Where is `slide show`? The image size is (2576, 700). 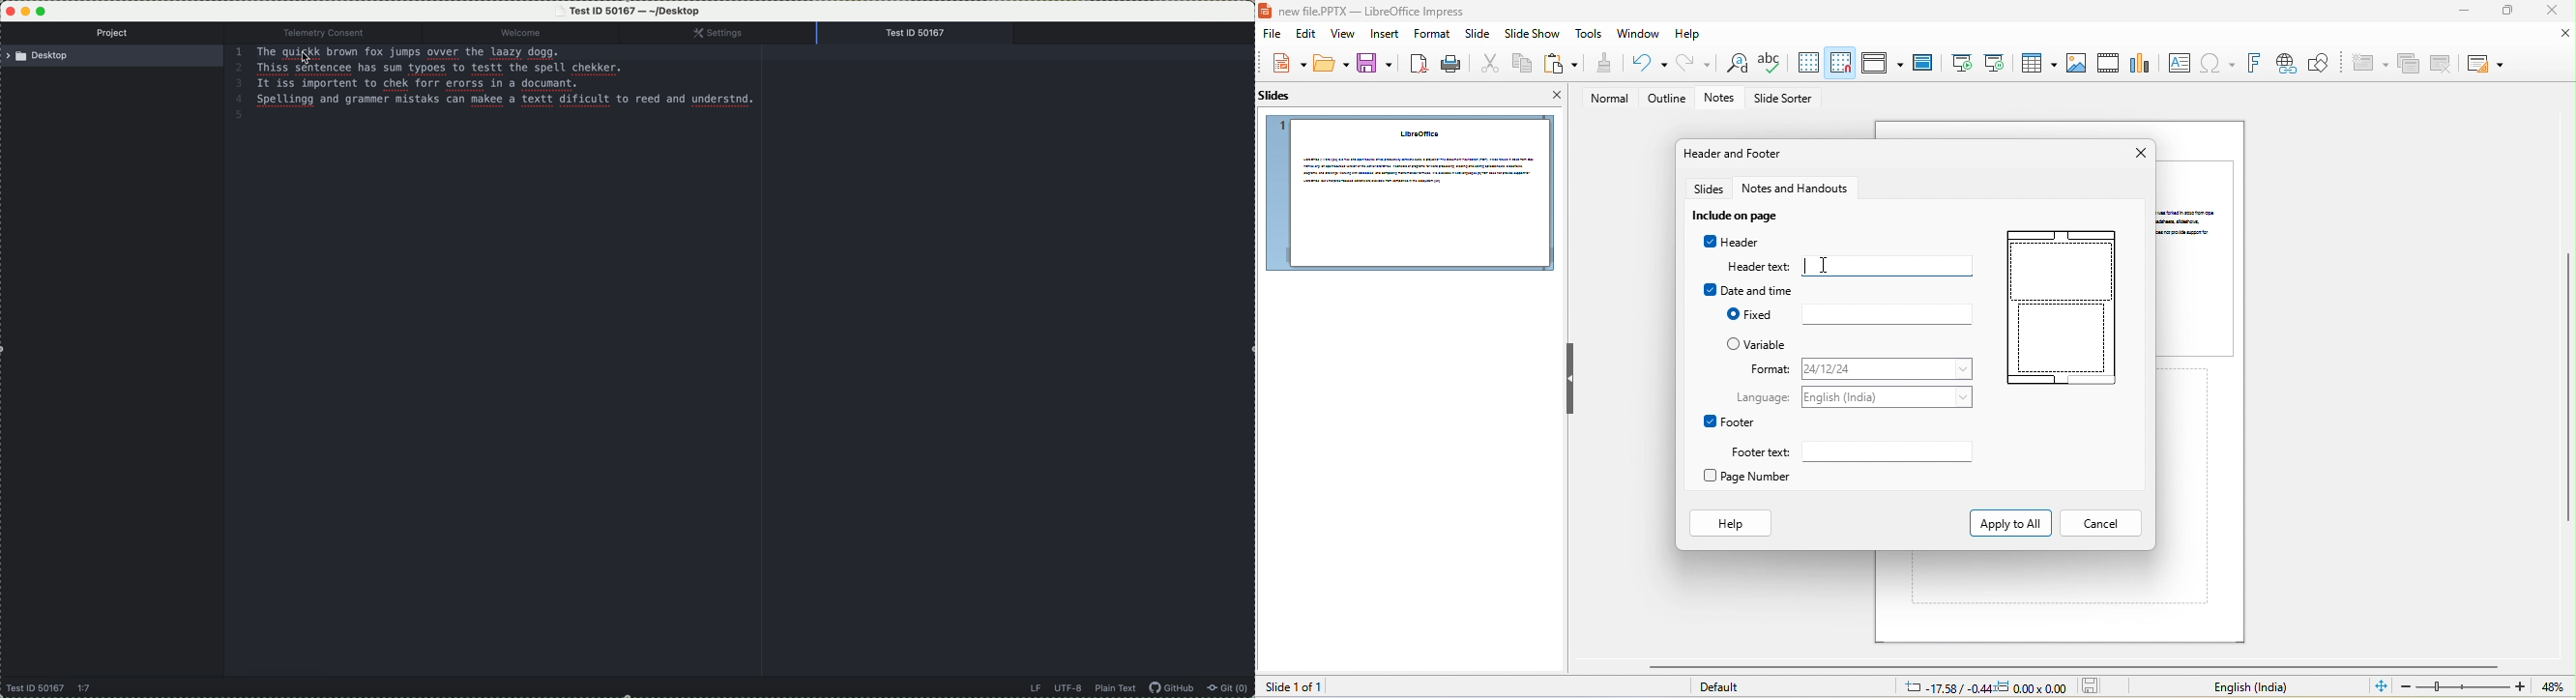 slide show is located at coordinates (1533, 36).